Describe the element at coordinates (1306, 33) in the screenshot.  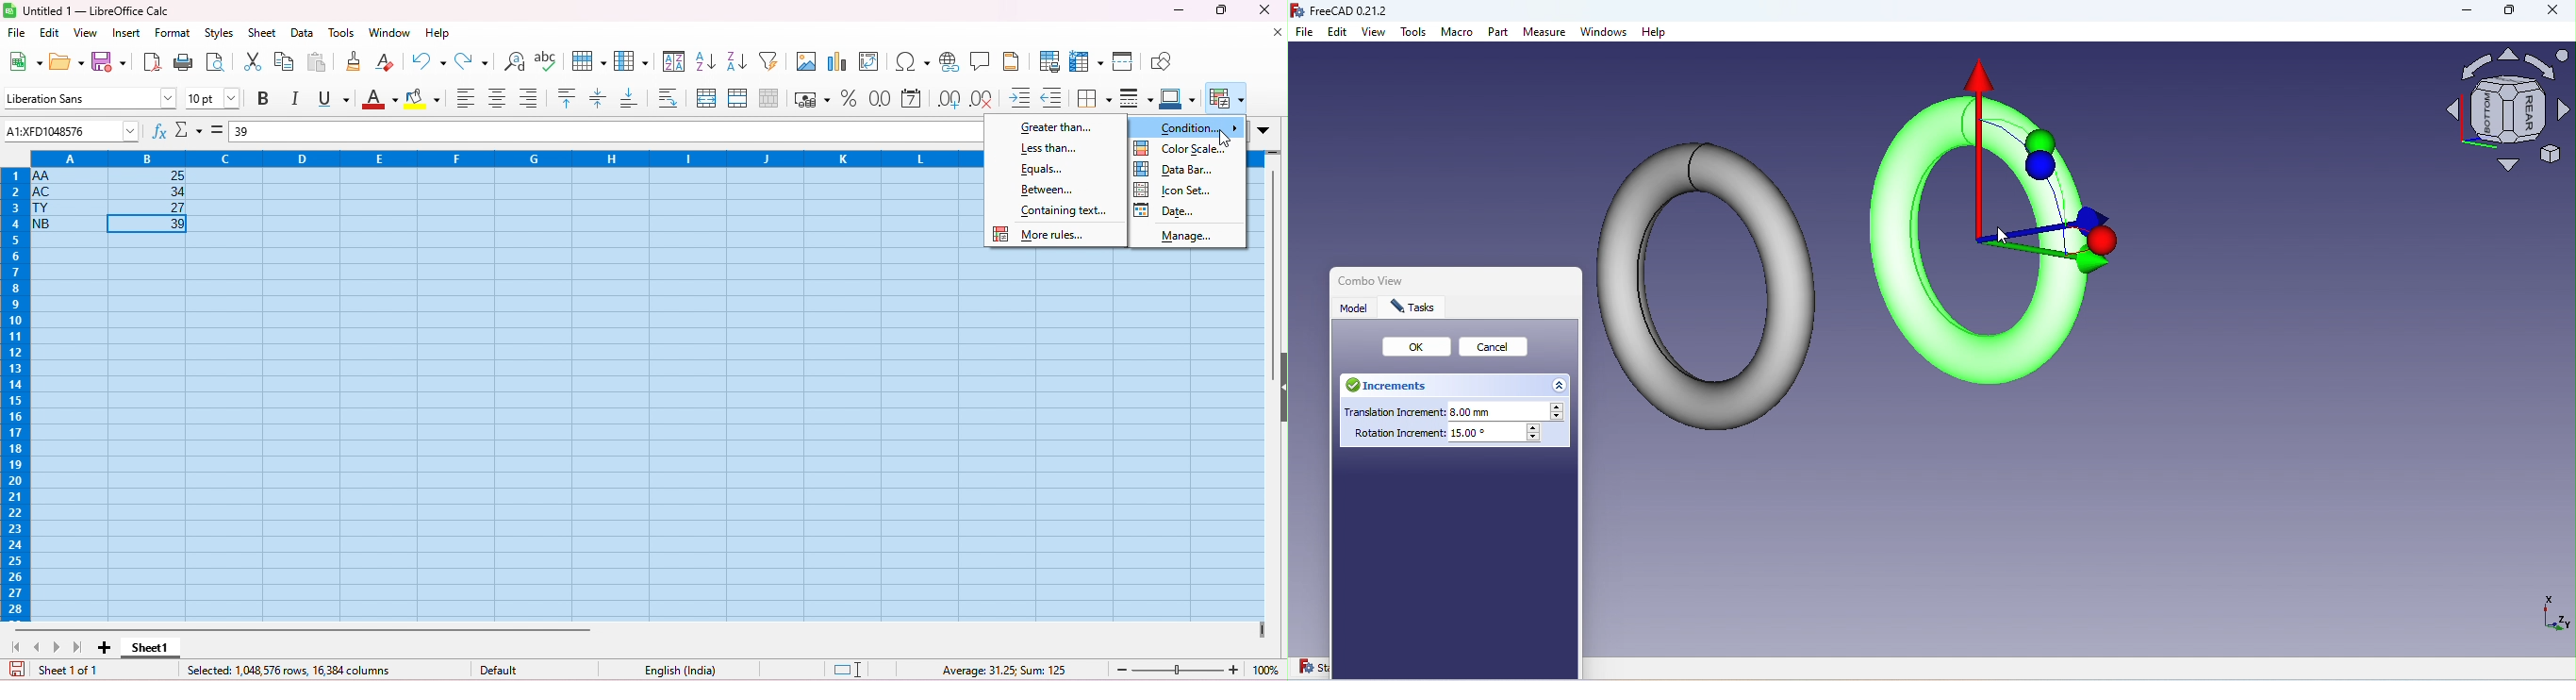
I see `File` at that location.